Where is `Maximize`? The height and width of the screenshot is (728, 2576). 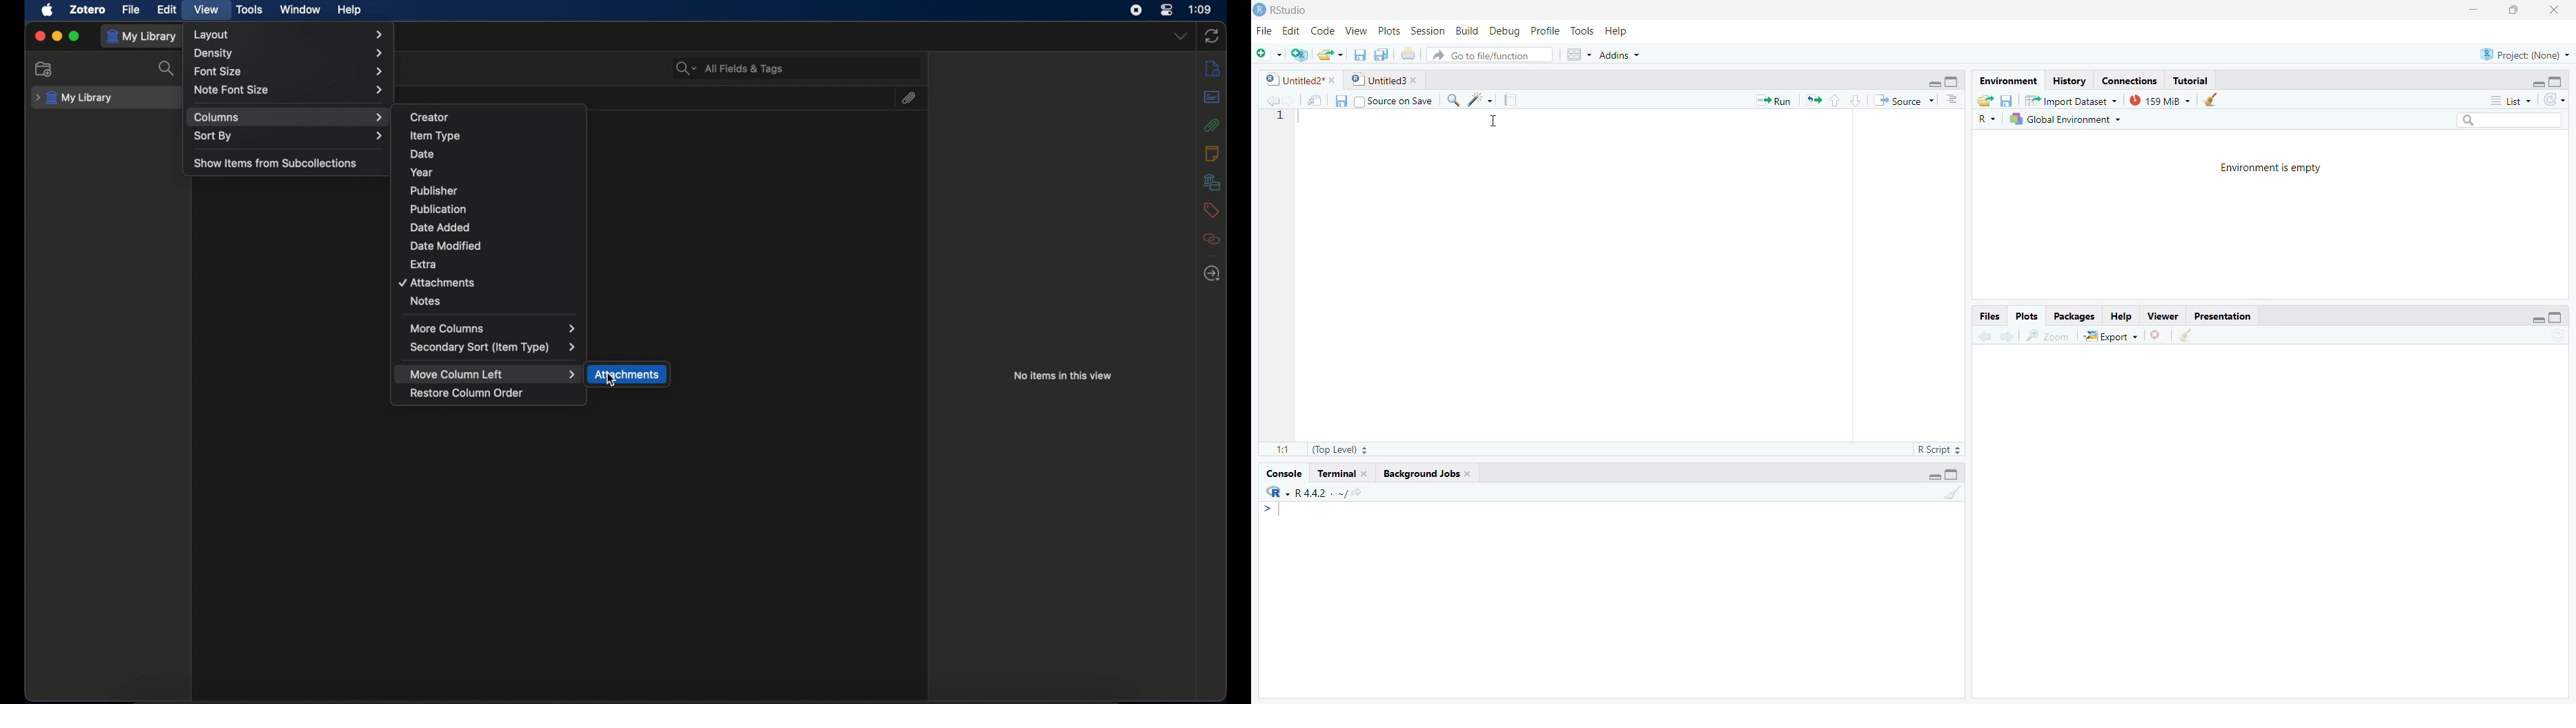
Maximize is located at coordinates (2556, 81).